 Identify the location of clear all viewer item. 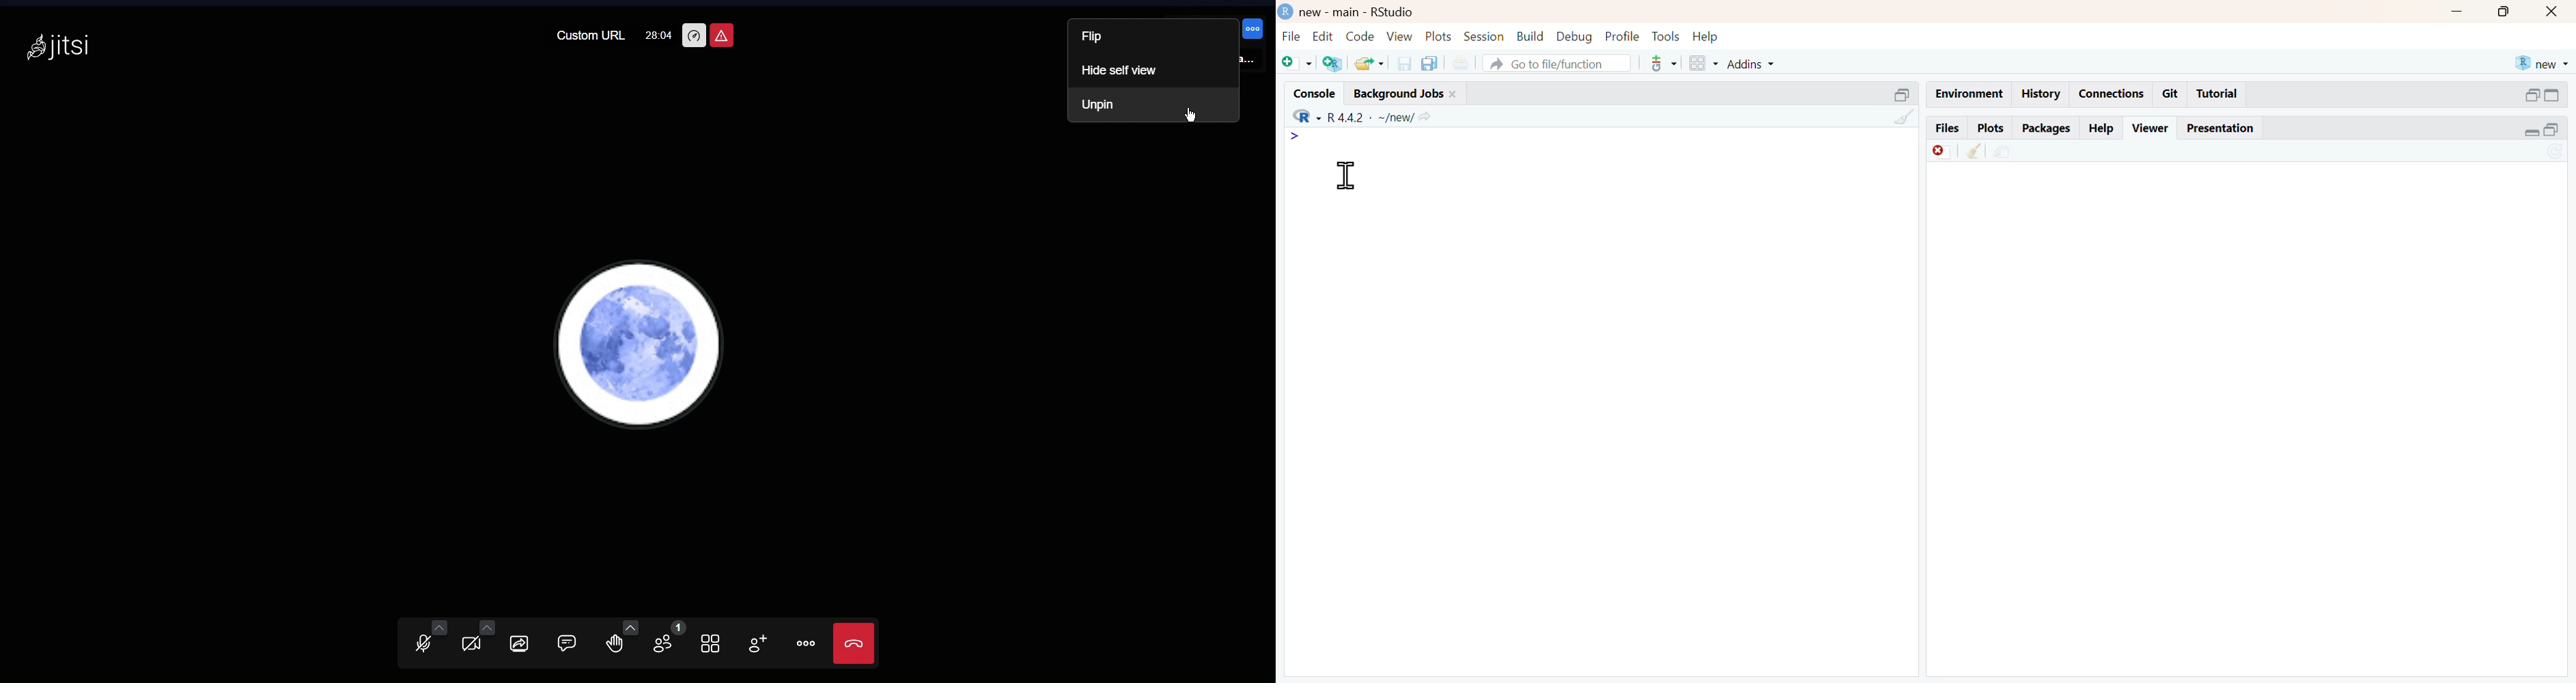
(1976, 152).